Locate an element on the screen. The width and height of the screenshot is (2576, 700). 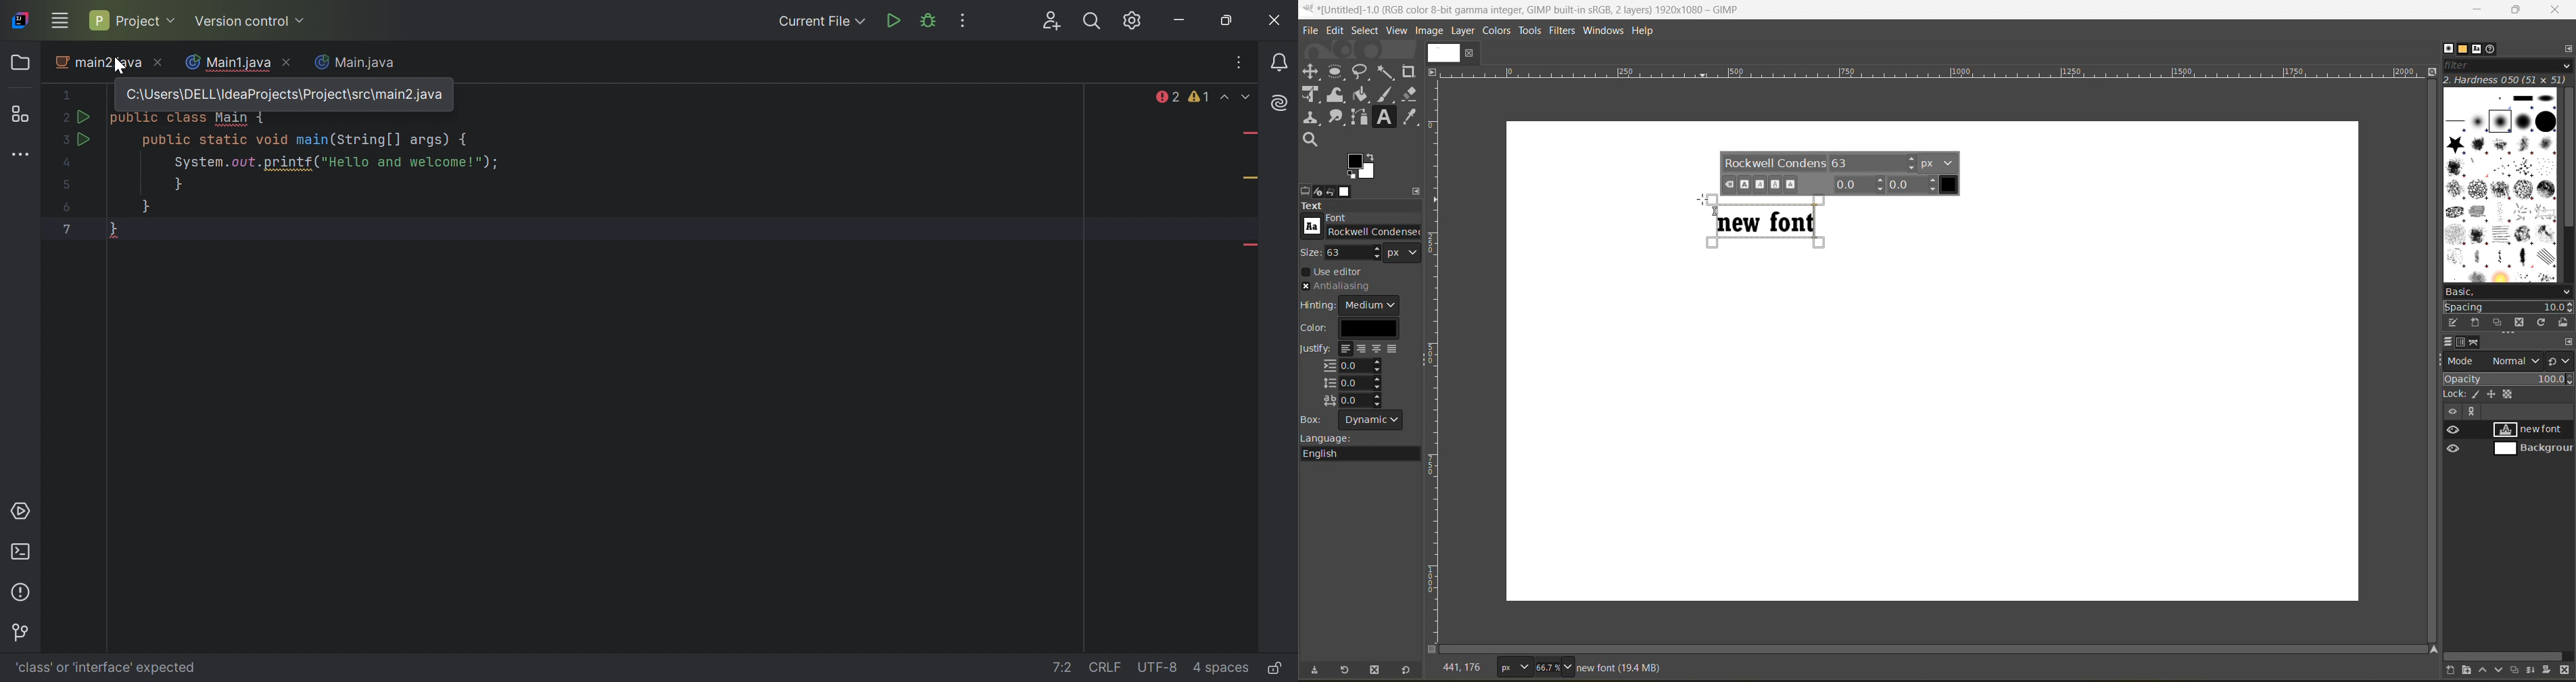
basic is located at coordinates (2509, 292).